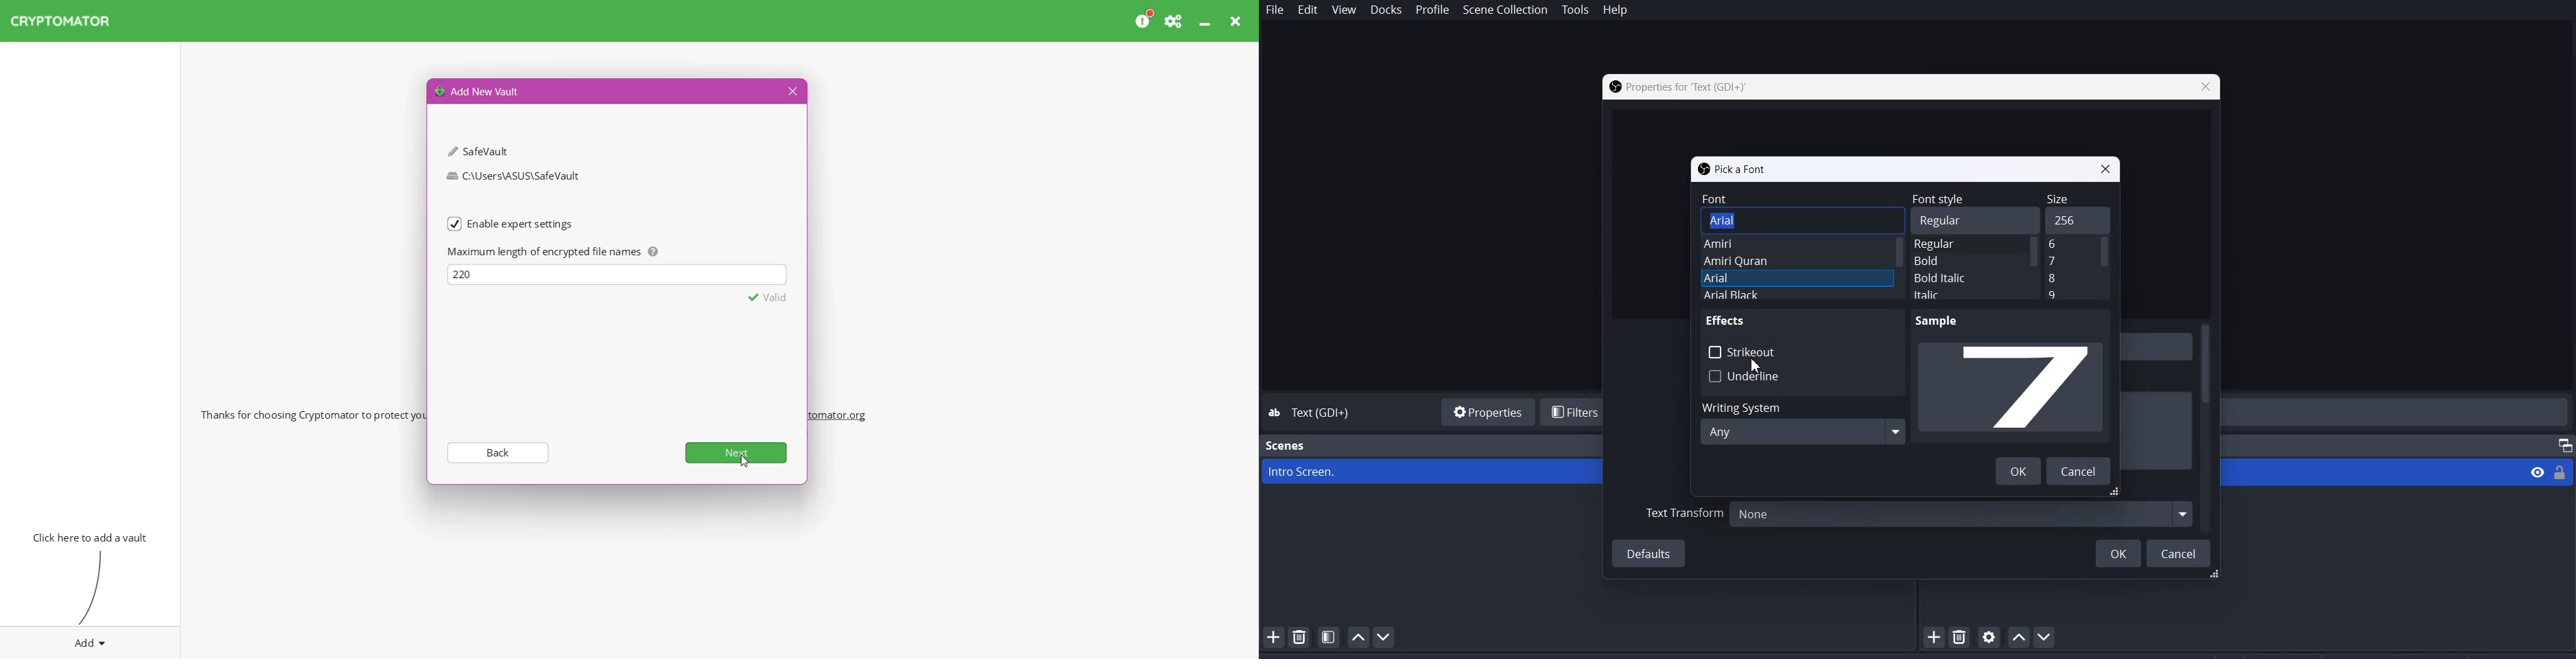  I want to click on Remove selected Source, so click(1961, 636).